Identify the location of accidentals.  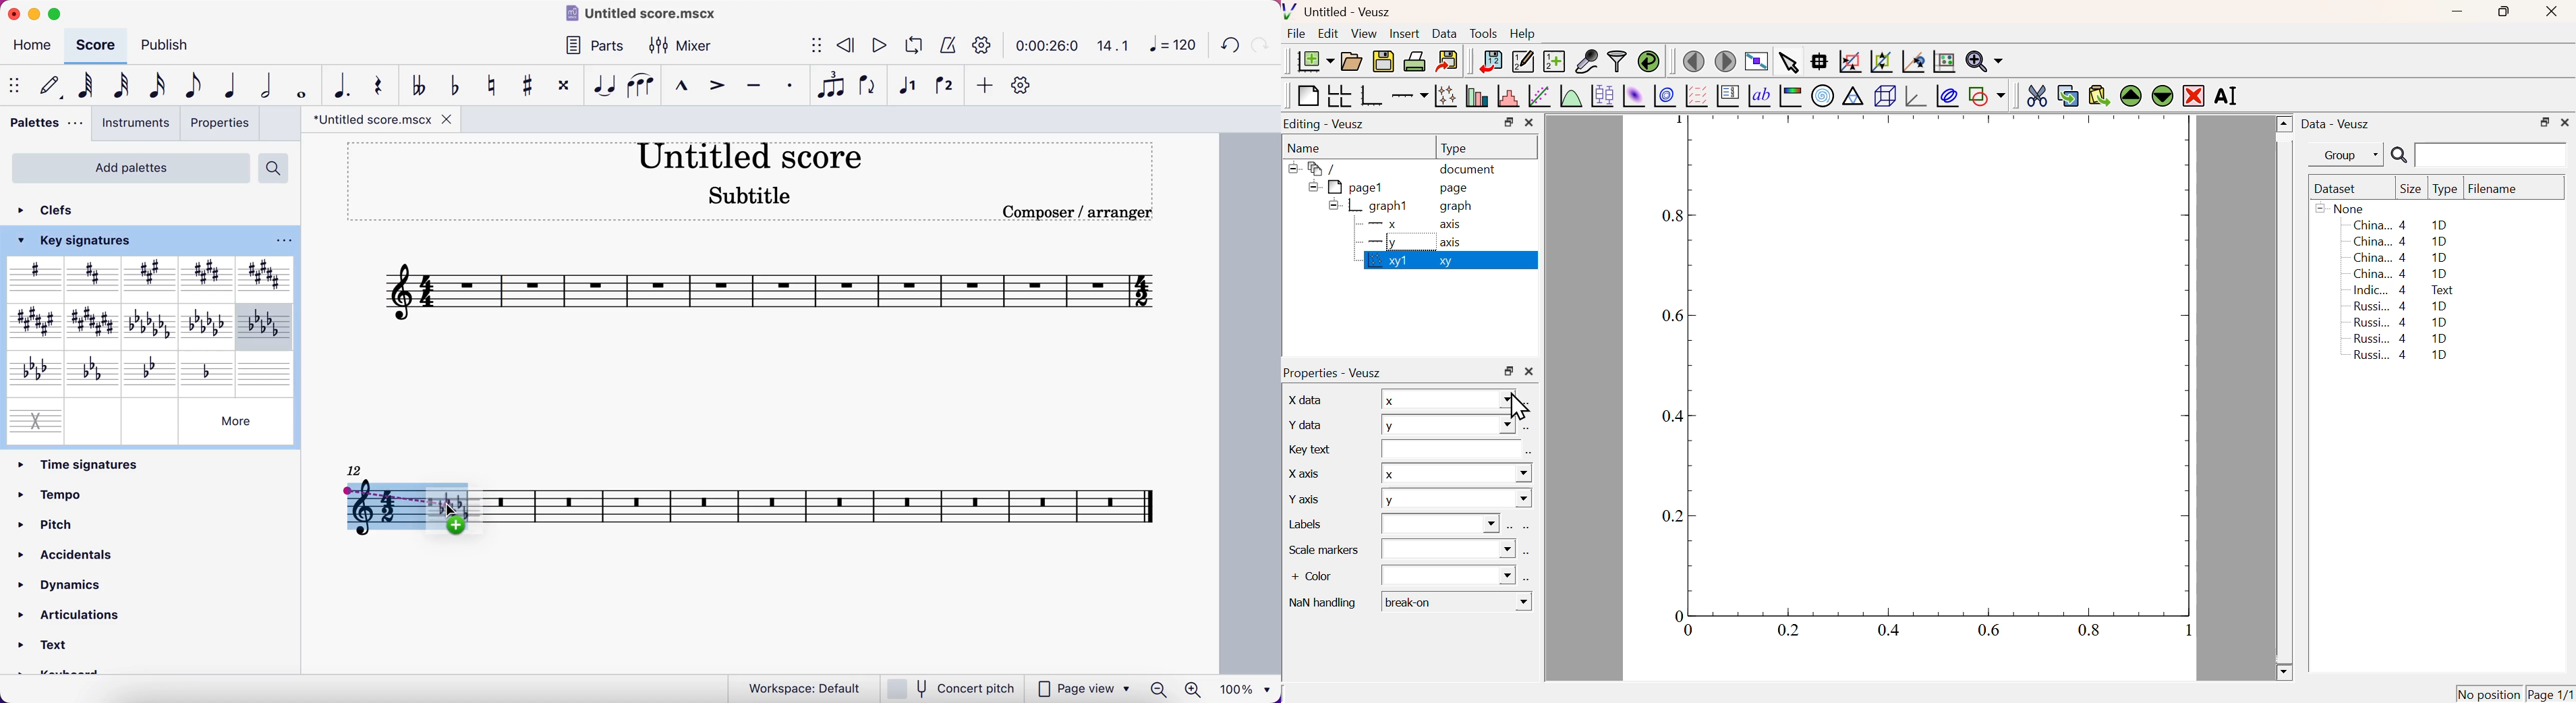
(86, 554).